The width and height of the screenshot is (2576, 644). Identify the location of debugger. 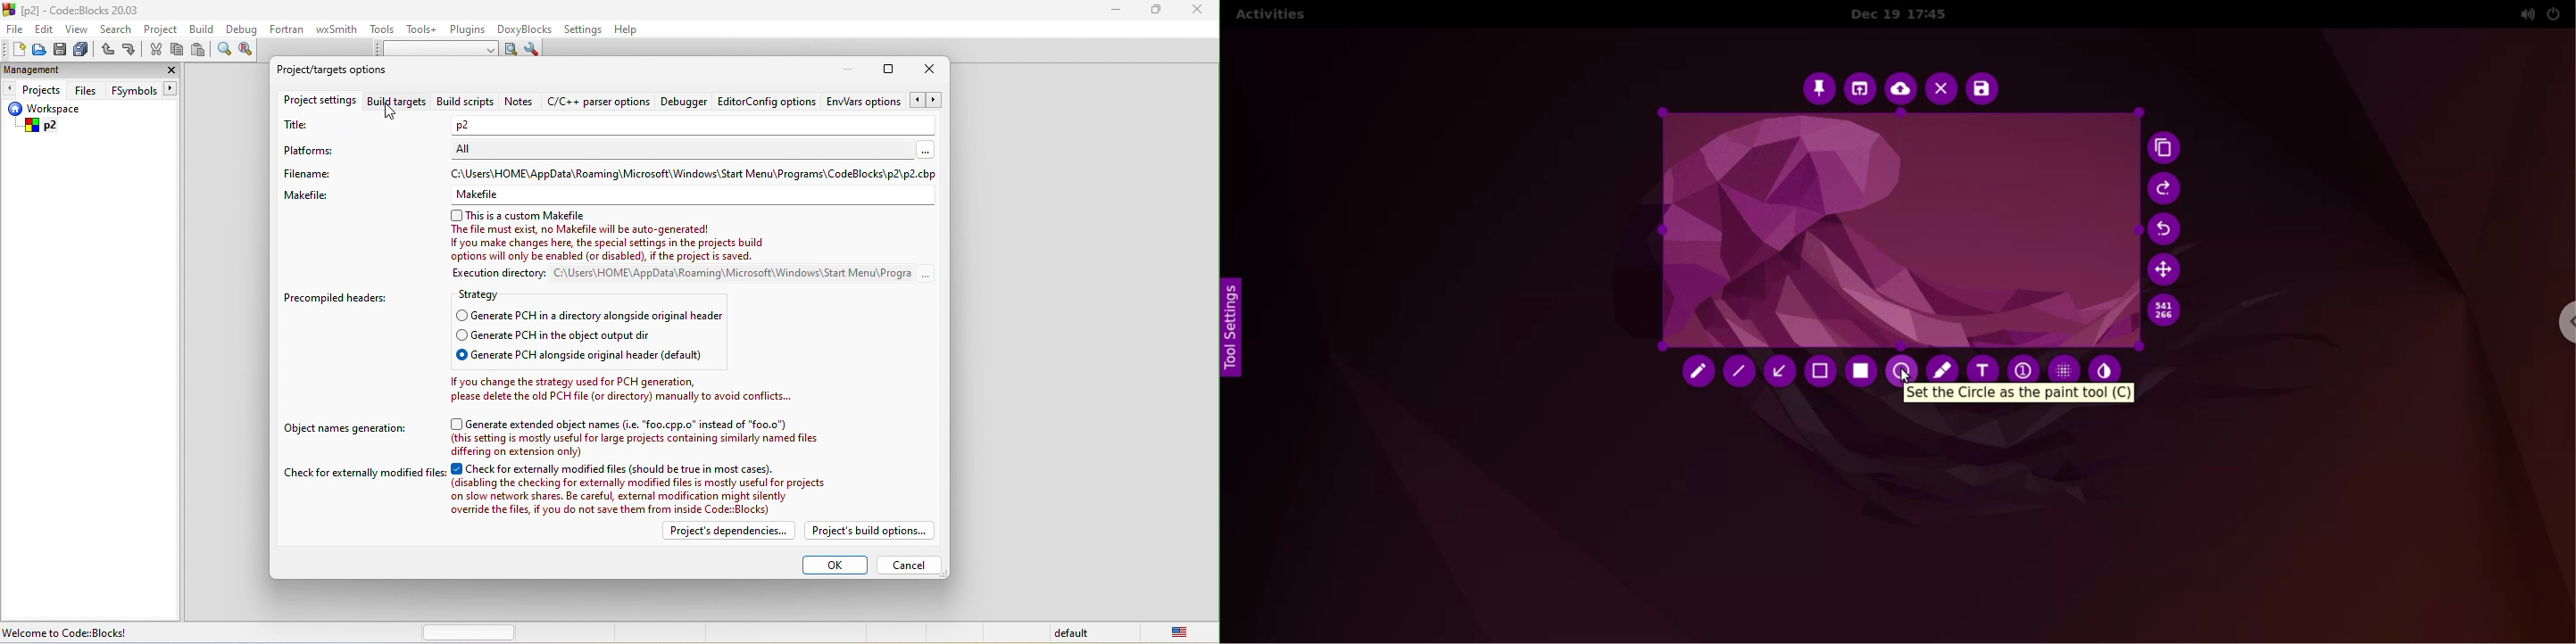
(686, 103).